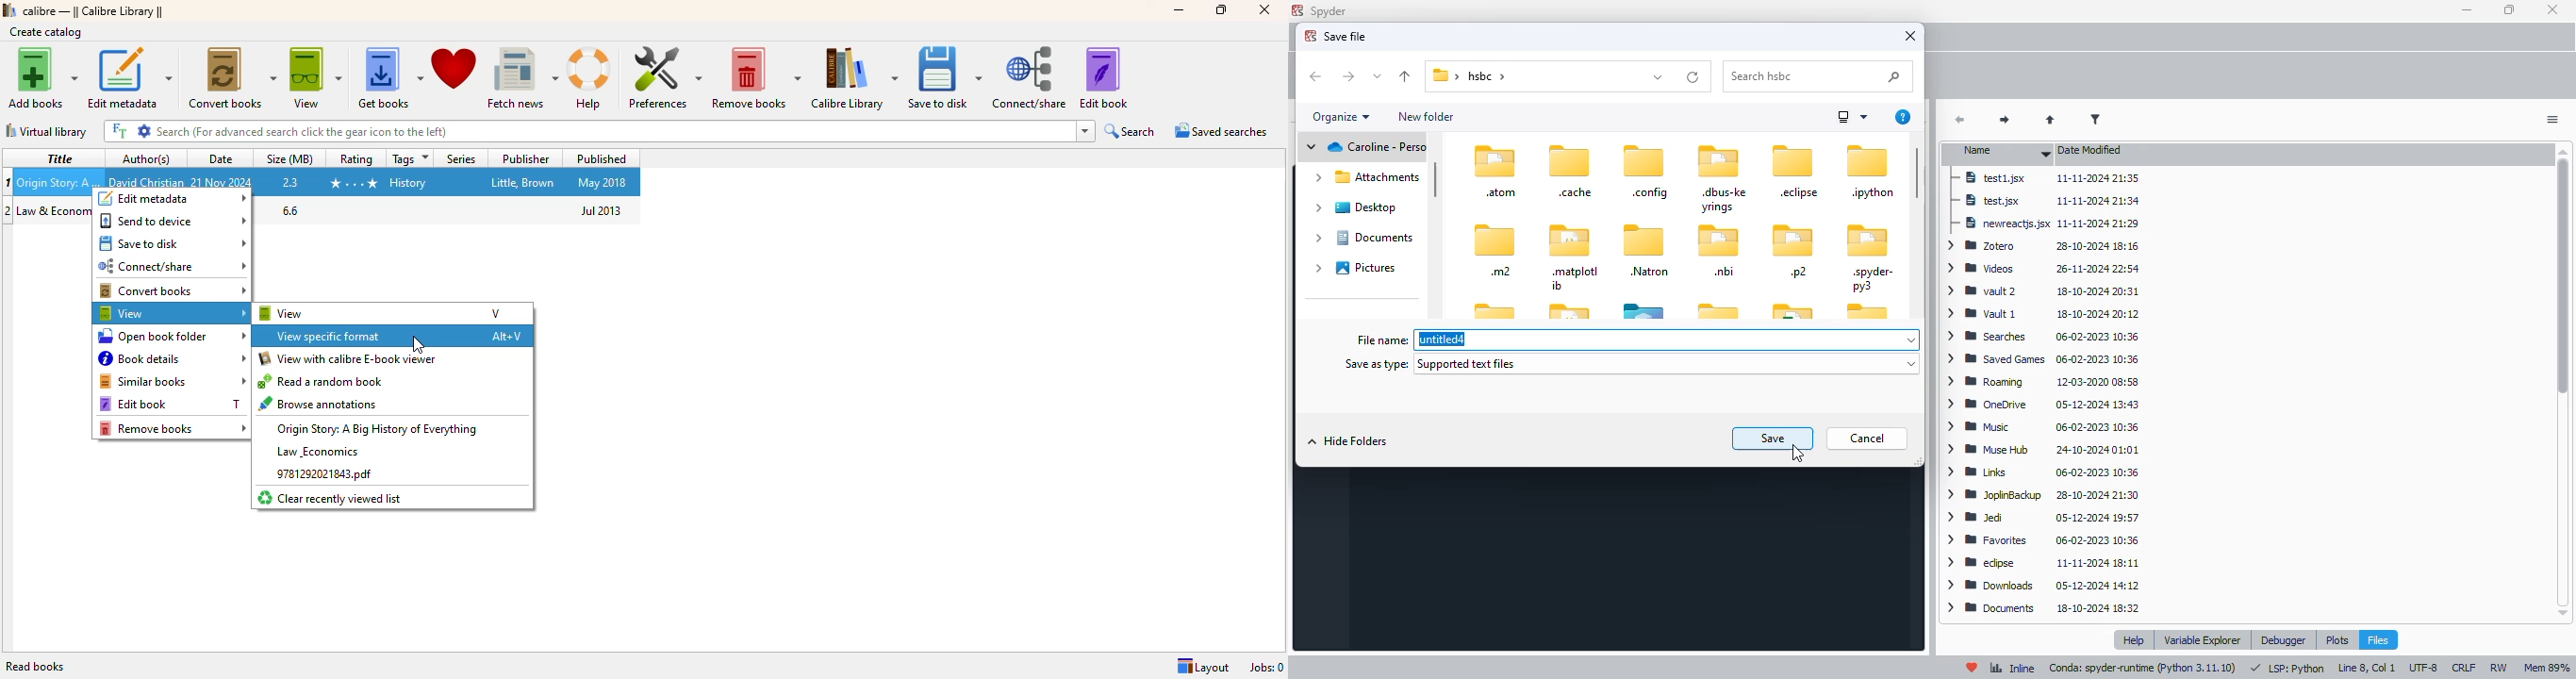 This screenshot has height=700, width=2576. Describe the element at coordinates (1360, 207) in the screenshot. I see `Desktop` at that location.